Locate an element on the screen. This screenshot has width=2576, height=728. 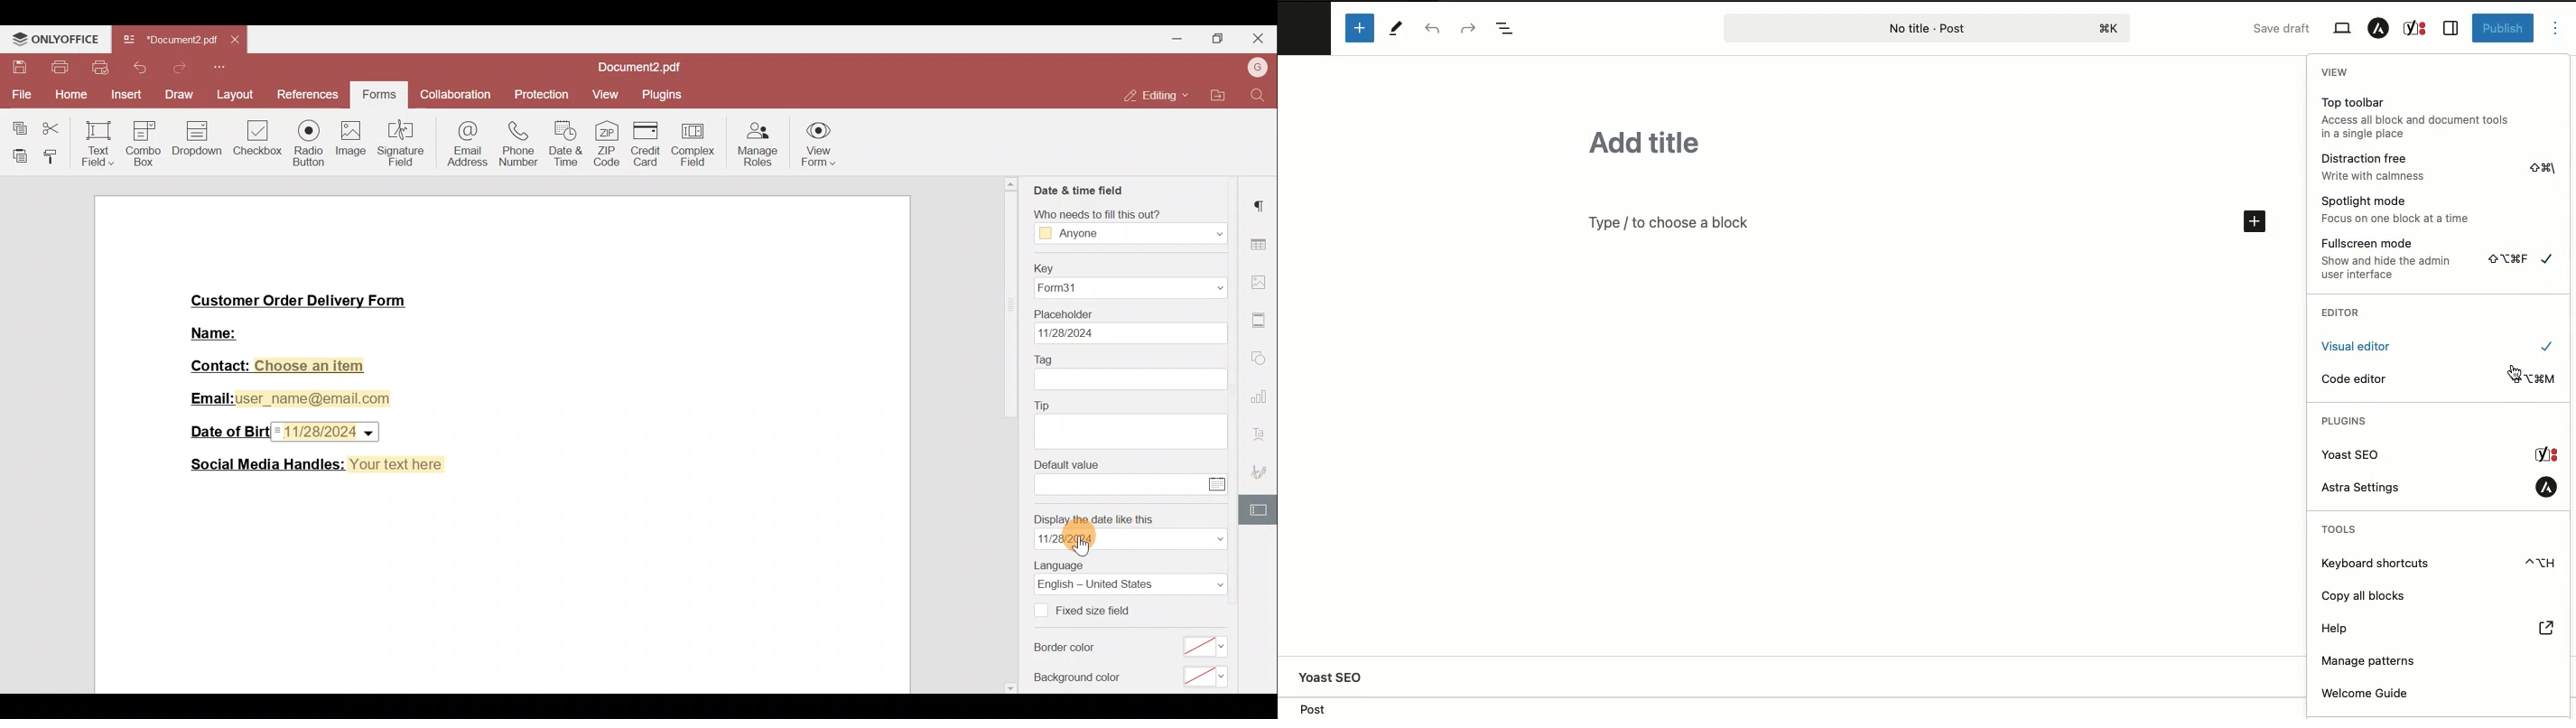
Save is located at coordinates (16, 65).